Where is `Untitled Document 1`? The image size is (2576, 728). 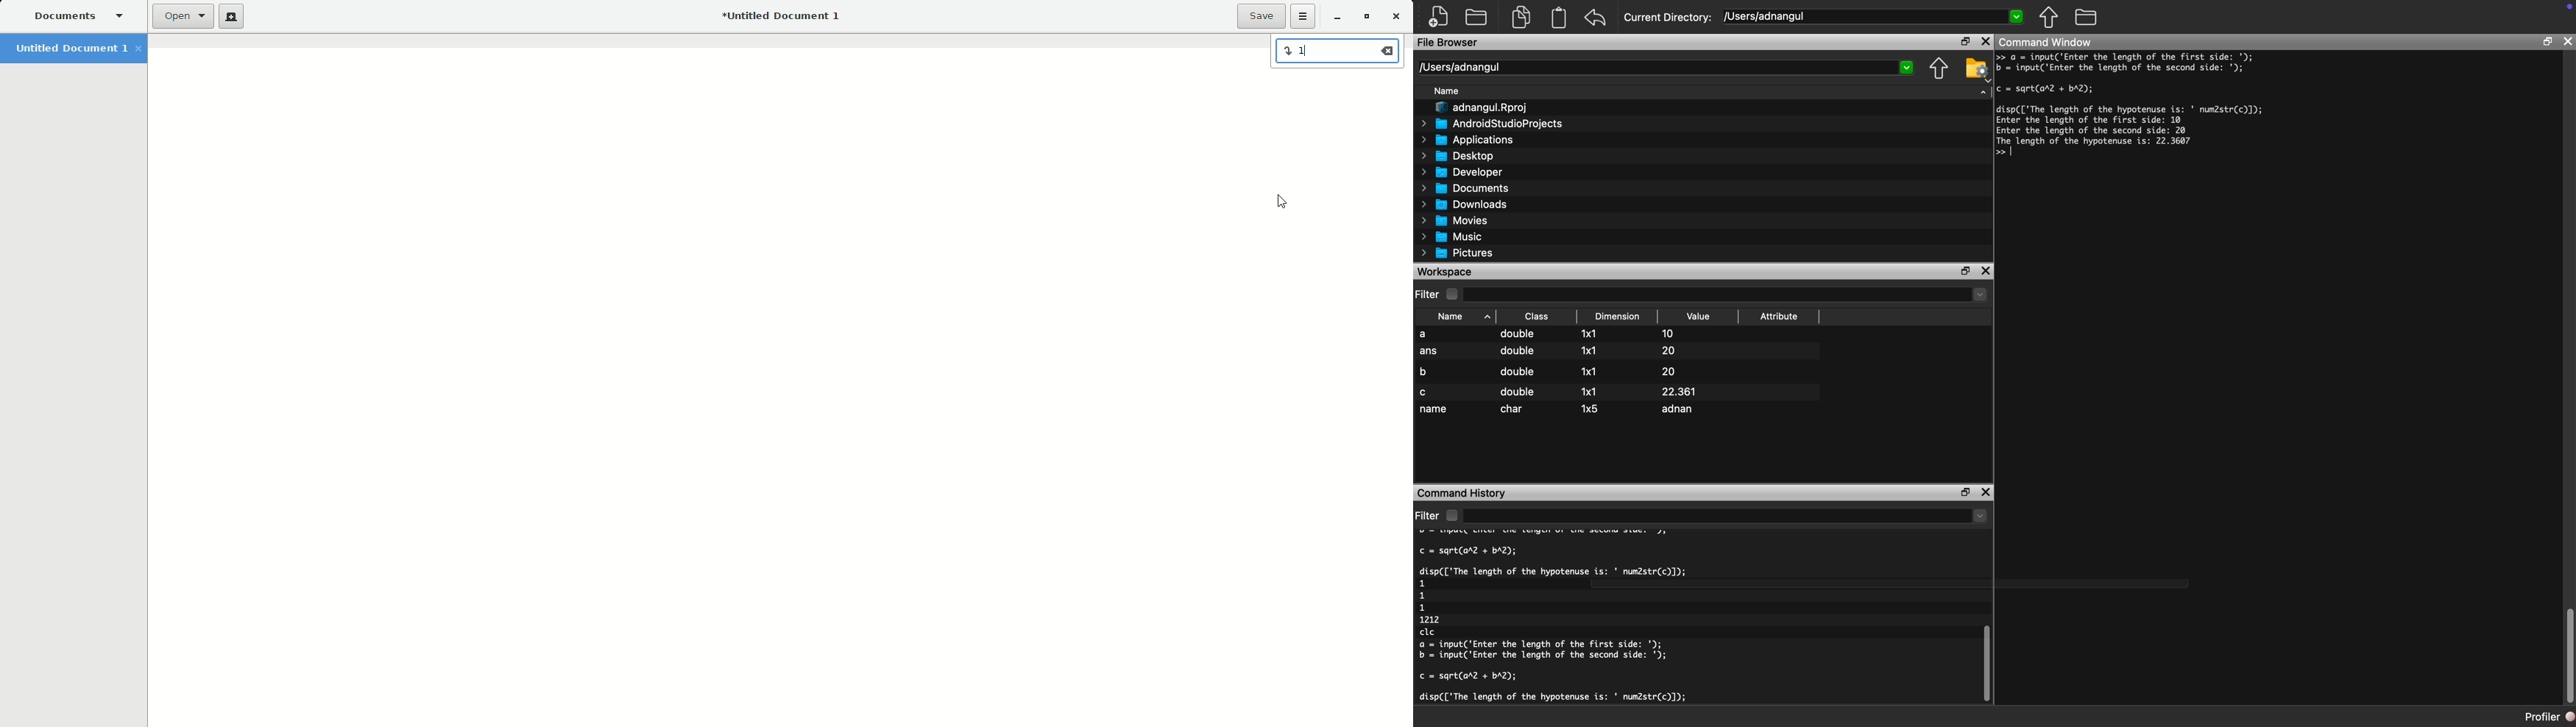 Untitled Document 1 is located at coordinates (78, 50).